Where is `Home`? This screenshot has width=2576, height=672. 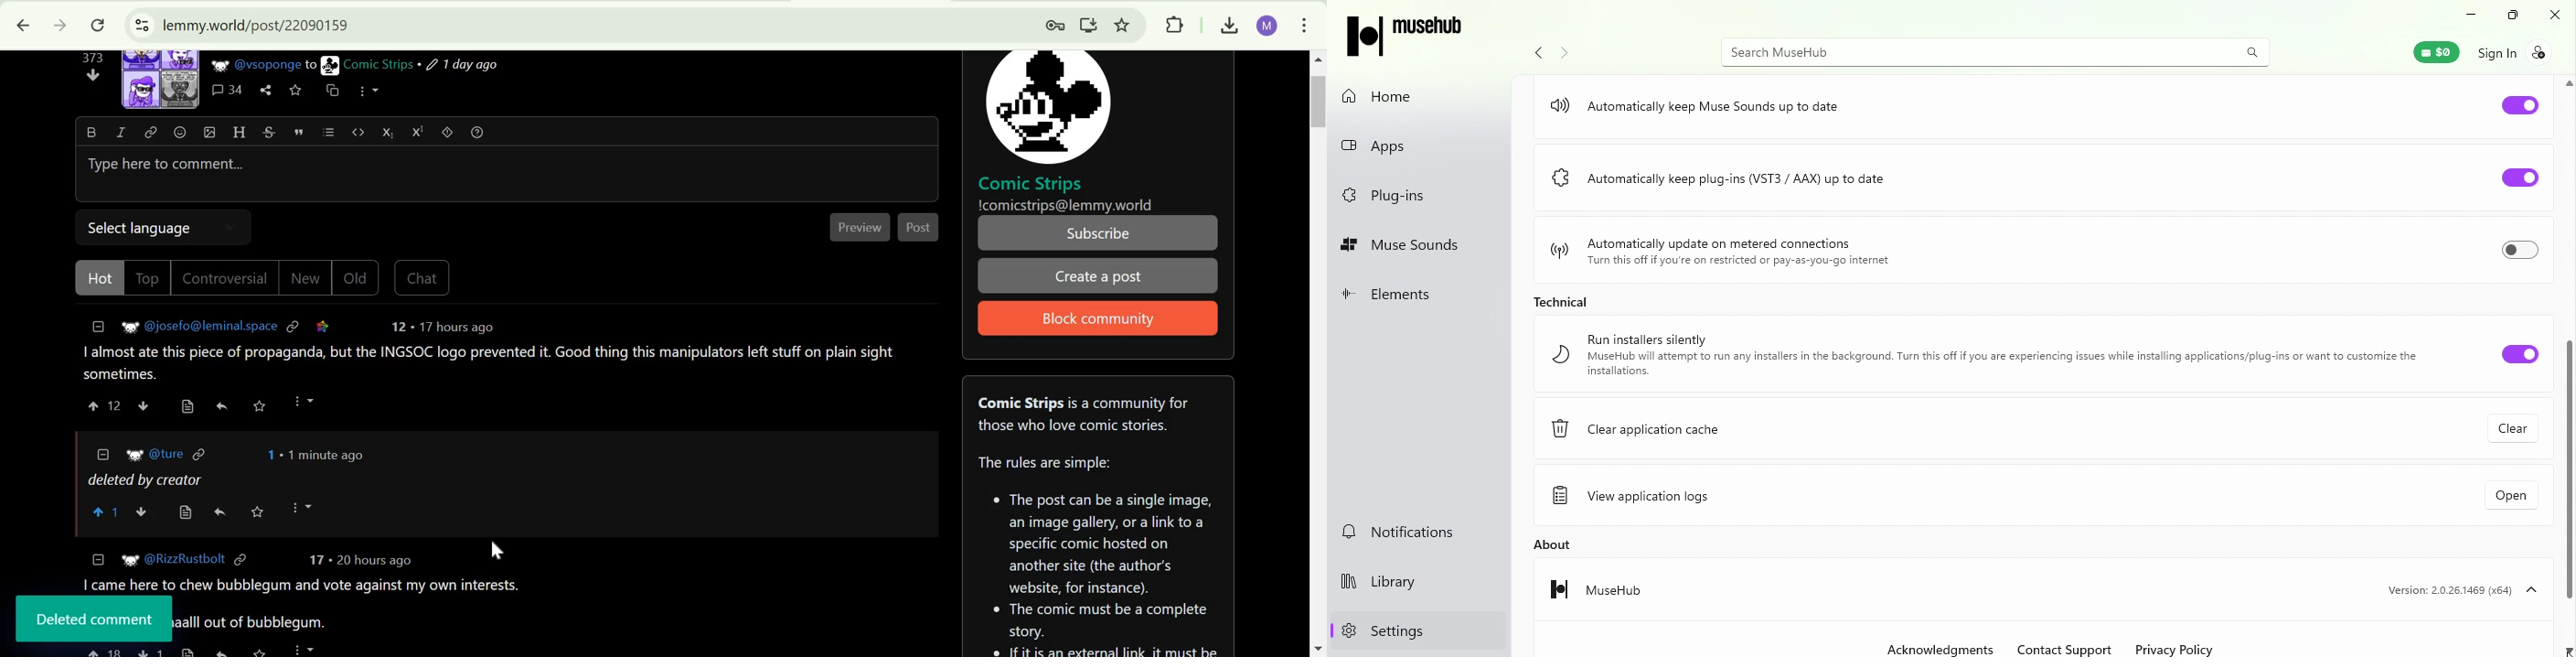 Home is located at coordinates (1392, 98).